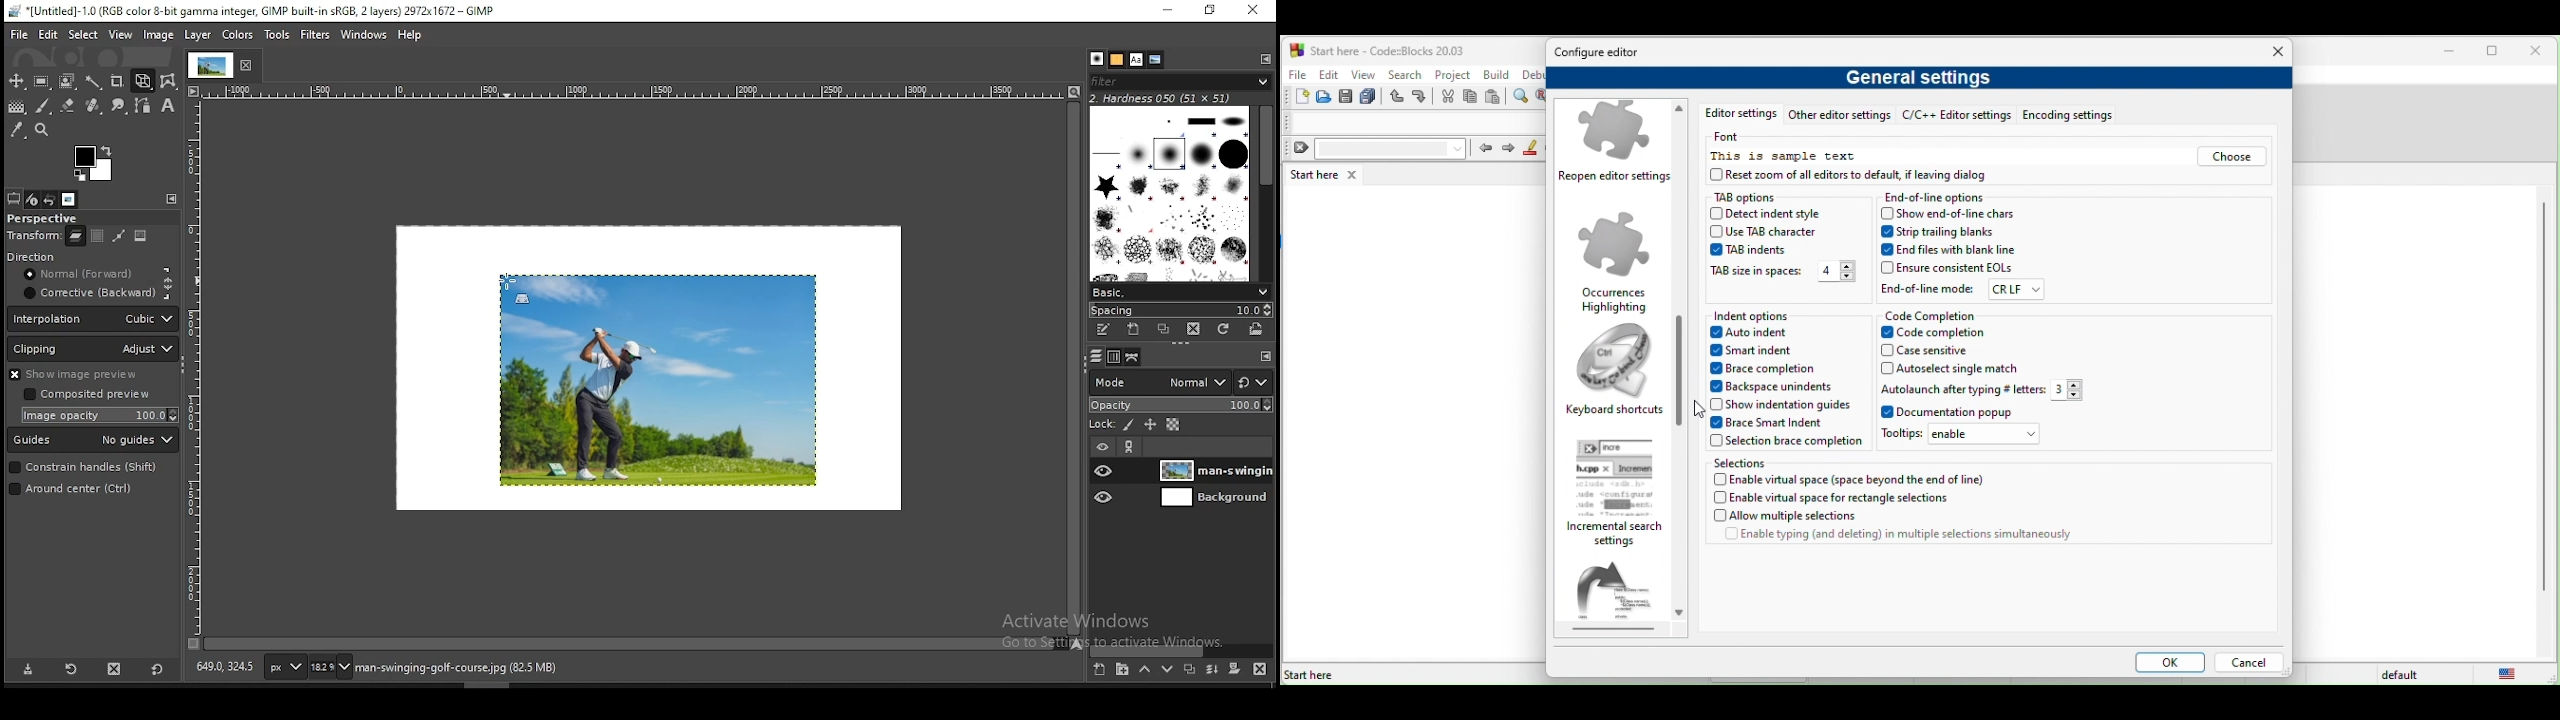 This screenshot has height=728, width=2576. What do you see at coordinates (17, 132) in the screenshot?
I see `color picker tool` at bounding box center [17, 132].